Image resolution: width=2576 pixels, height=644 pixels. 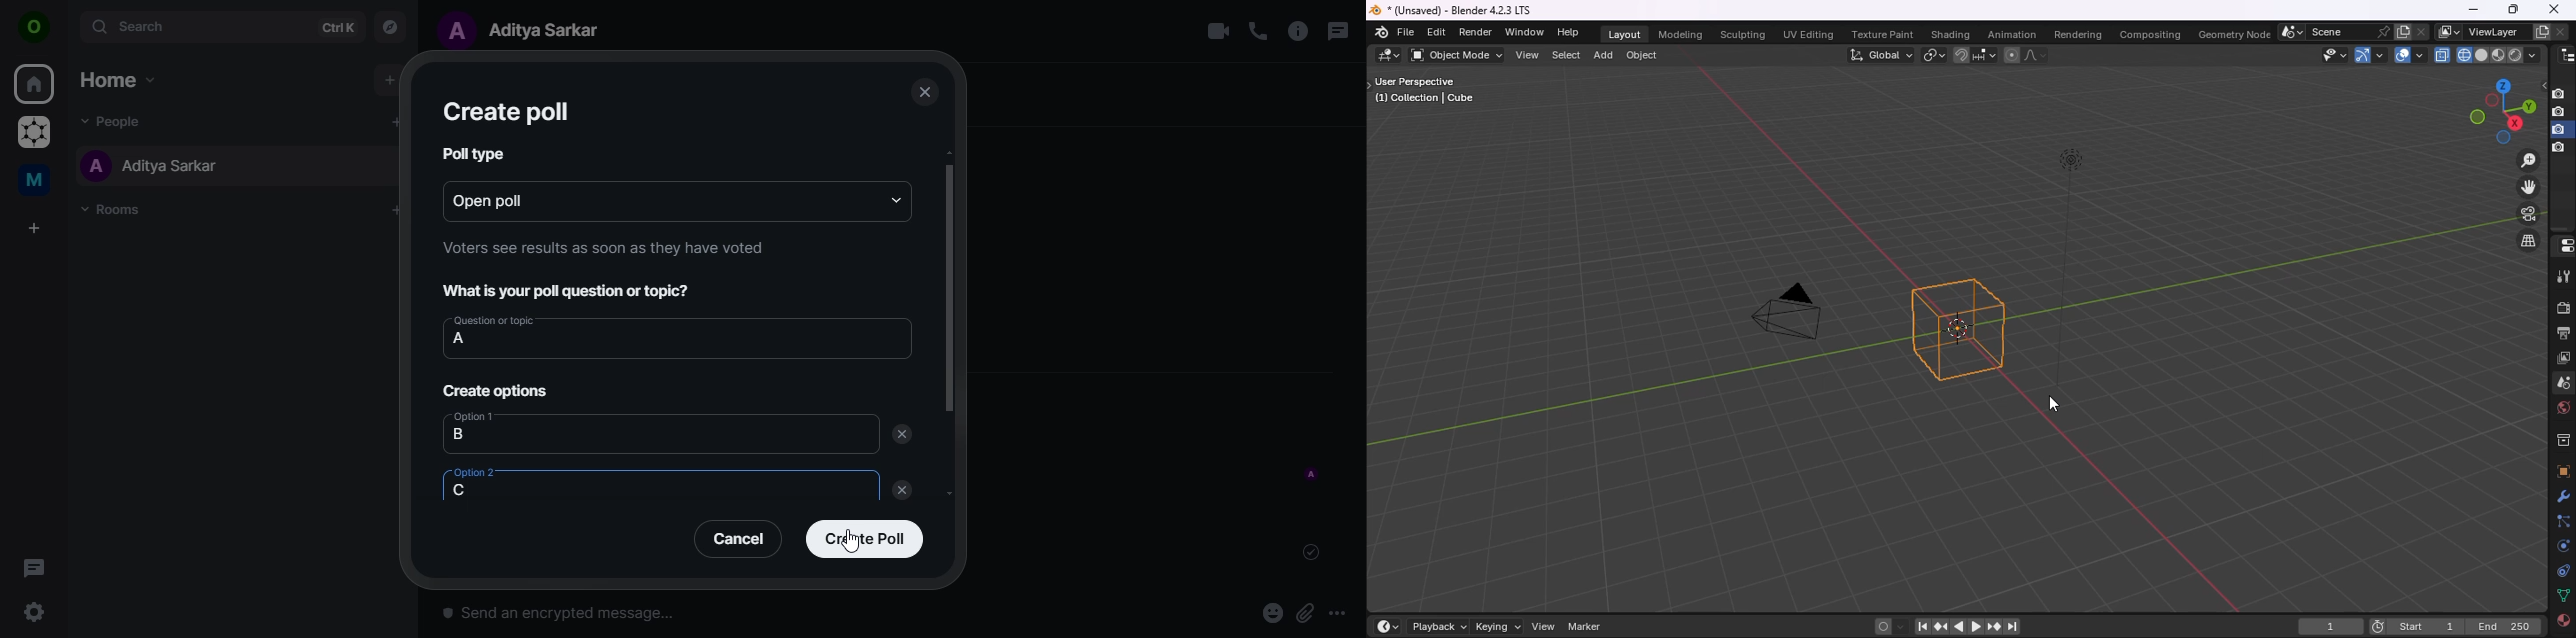 What do you see at coordinates (458, 434) in the screenshot?
I see `b` at bounding box center [458, 434].